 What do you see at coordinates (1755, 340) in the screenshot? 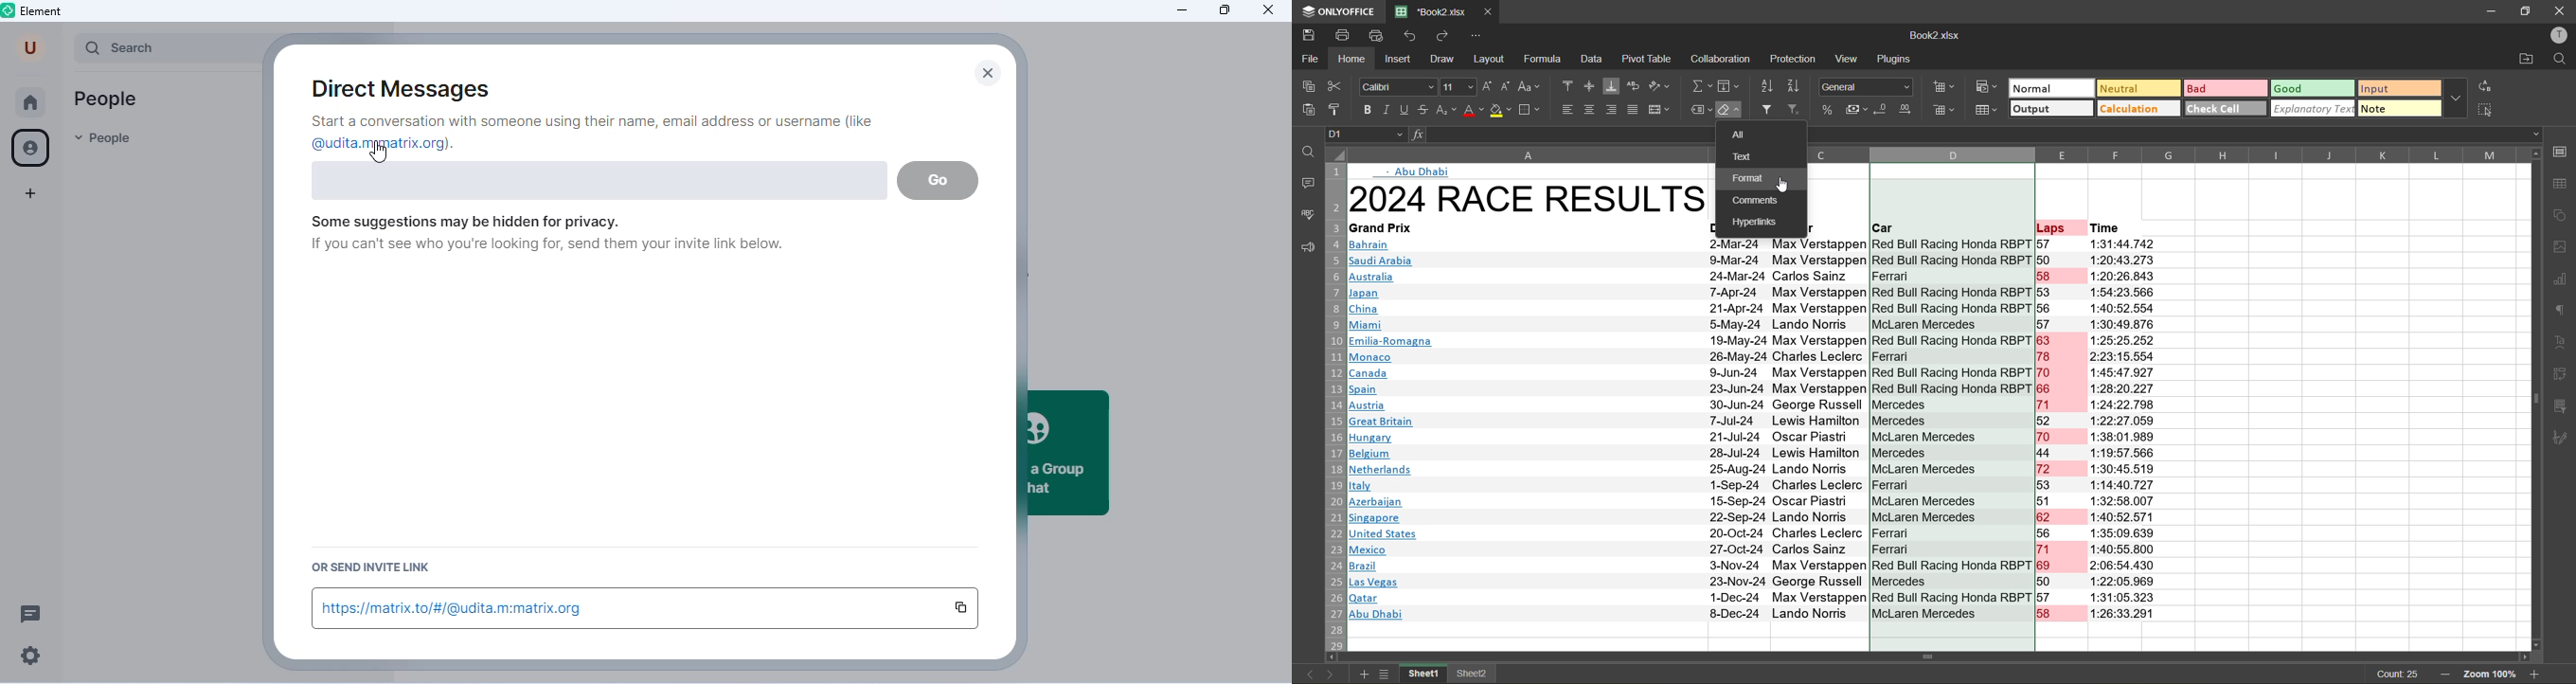
I see `Emilia-Romagna 19-May-24 Max Verstappen Red Bull Racing Honda RBPT 63 1:25:25.252` at bounding box center [1755, 340].